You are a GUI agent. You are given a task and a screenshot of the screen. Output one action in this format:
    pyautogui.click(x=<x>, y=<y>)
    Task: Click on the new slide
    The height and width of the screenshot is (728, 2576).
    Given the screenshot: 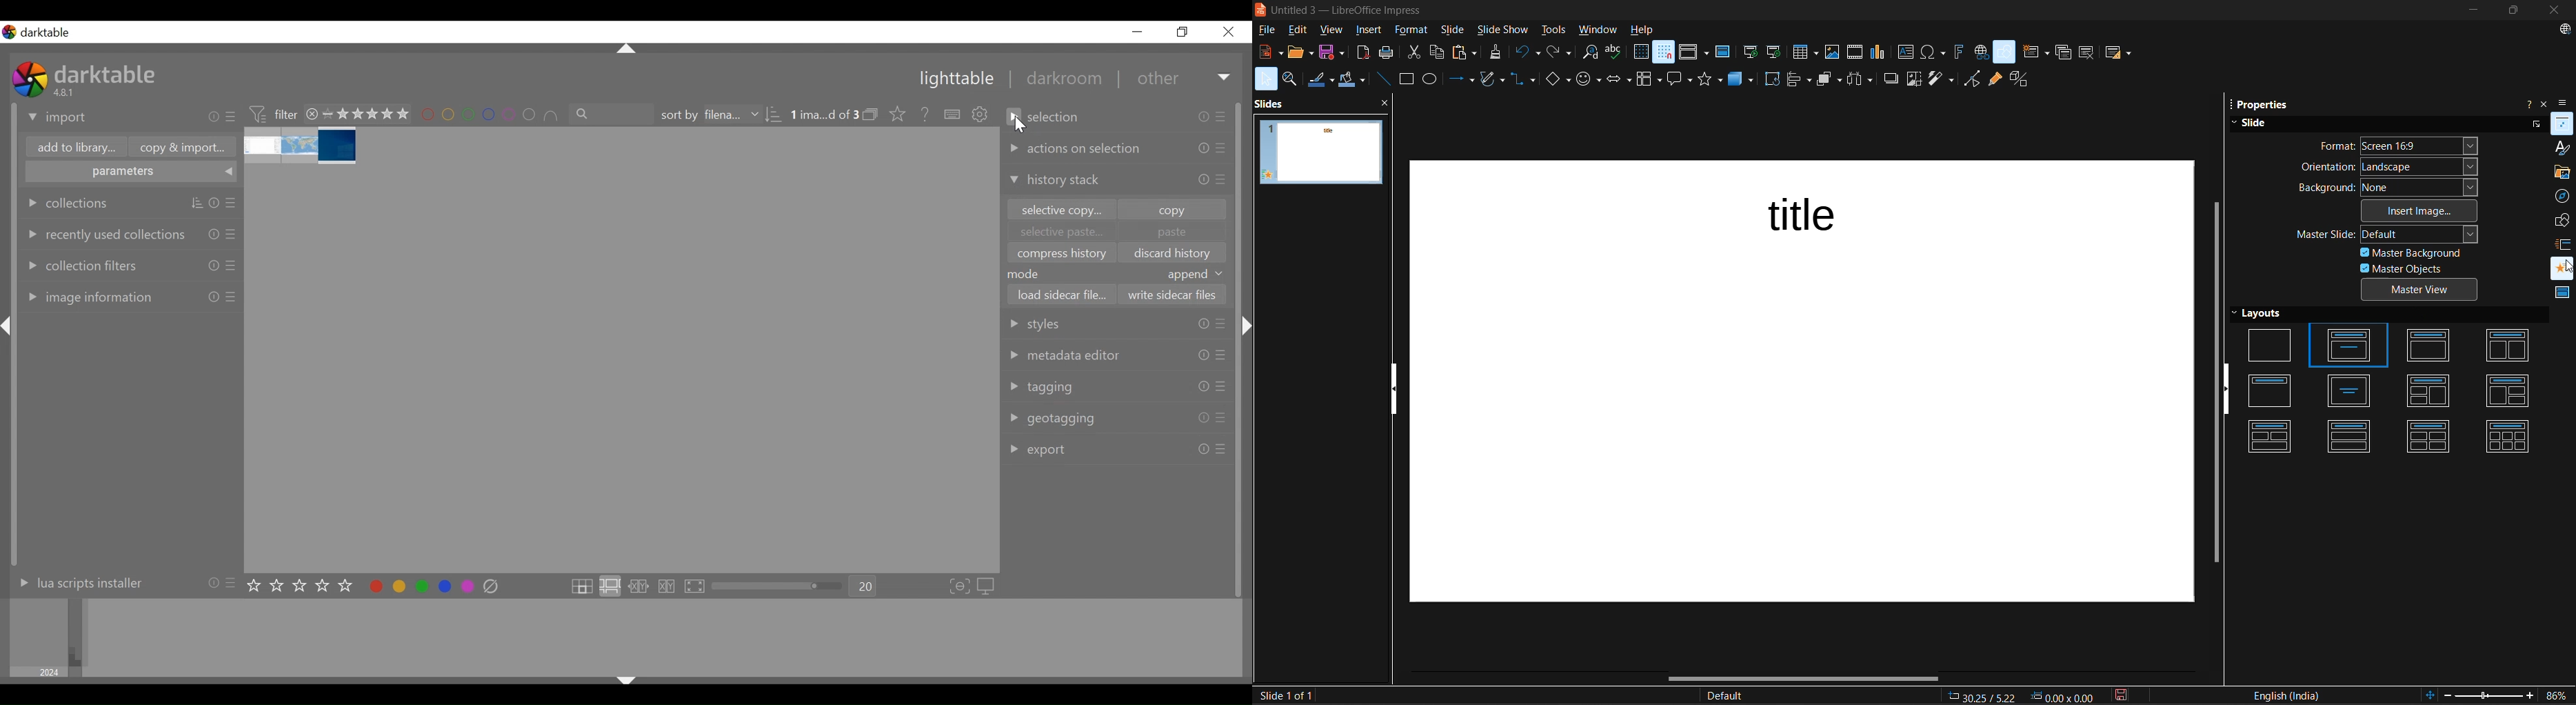 What is the action you would take?
    pyautogui.click(x=2035, y=54)
    